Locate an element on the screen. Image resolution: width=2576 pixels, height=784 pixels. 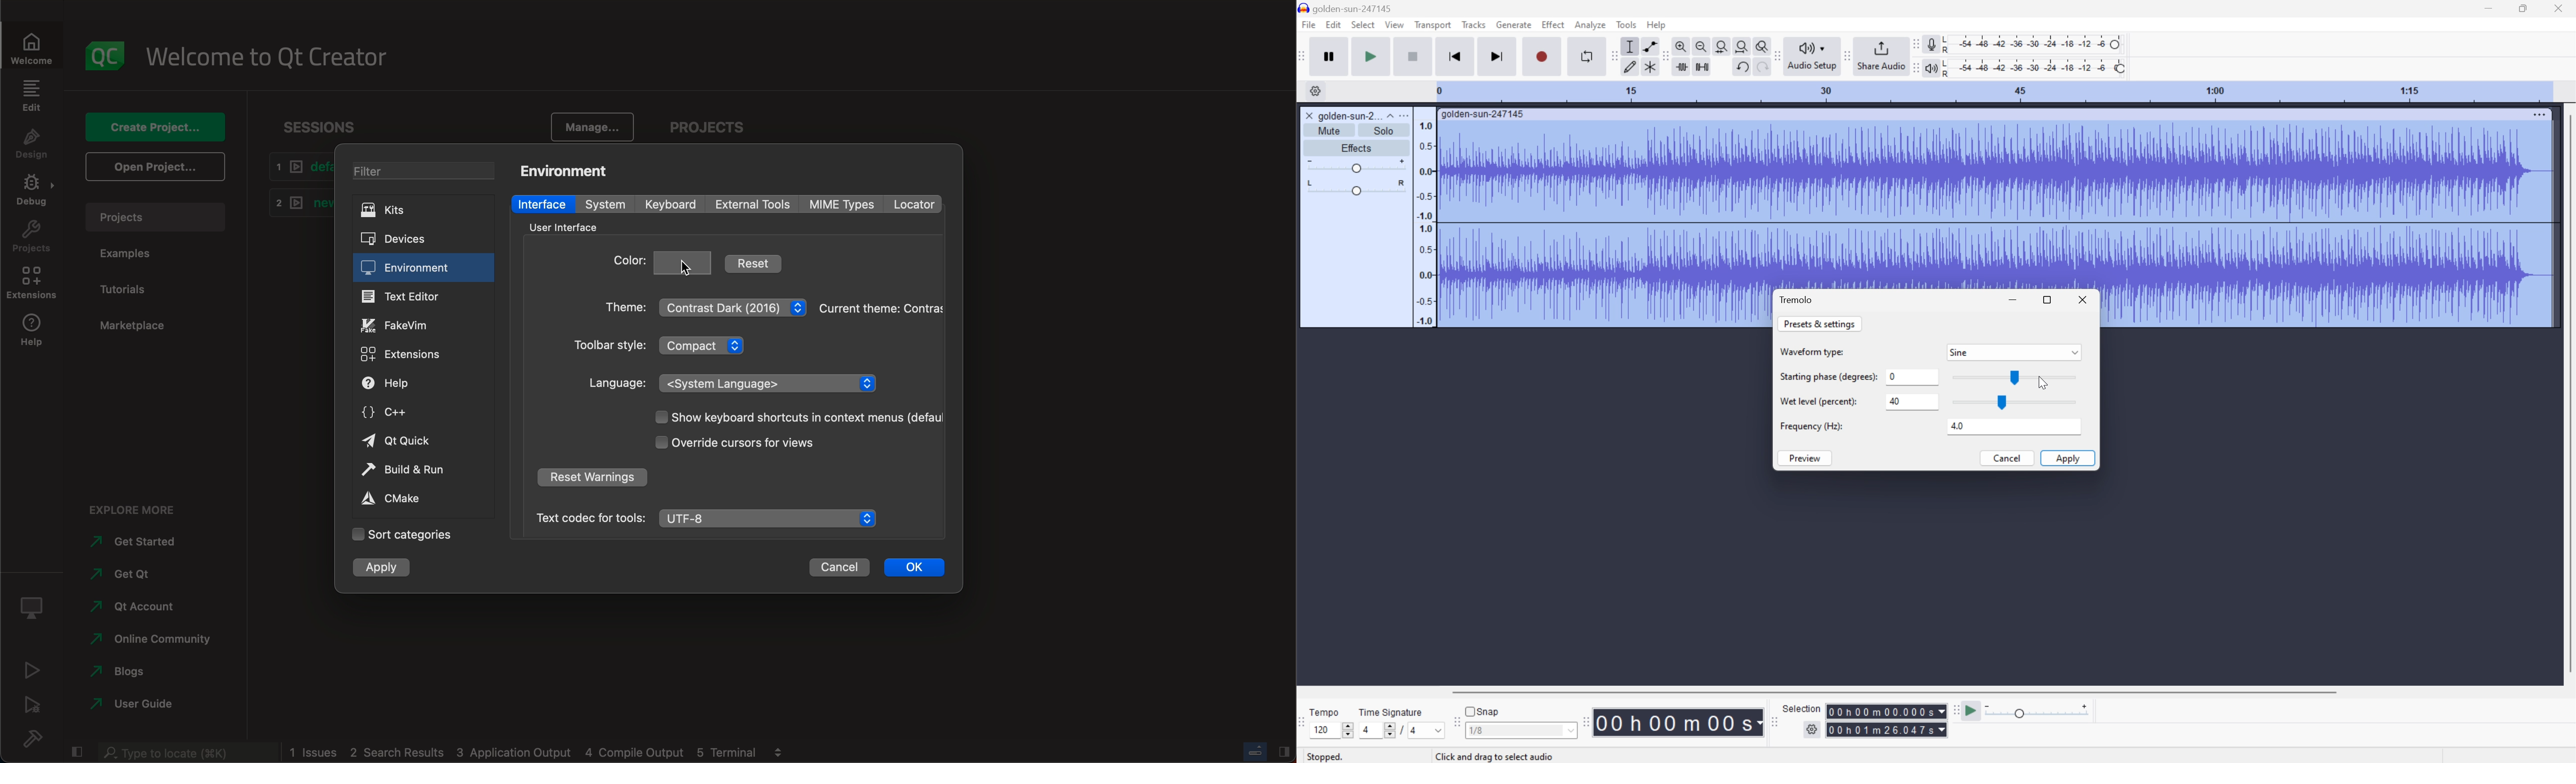
Settings is located at coordinates (1812, 731).